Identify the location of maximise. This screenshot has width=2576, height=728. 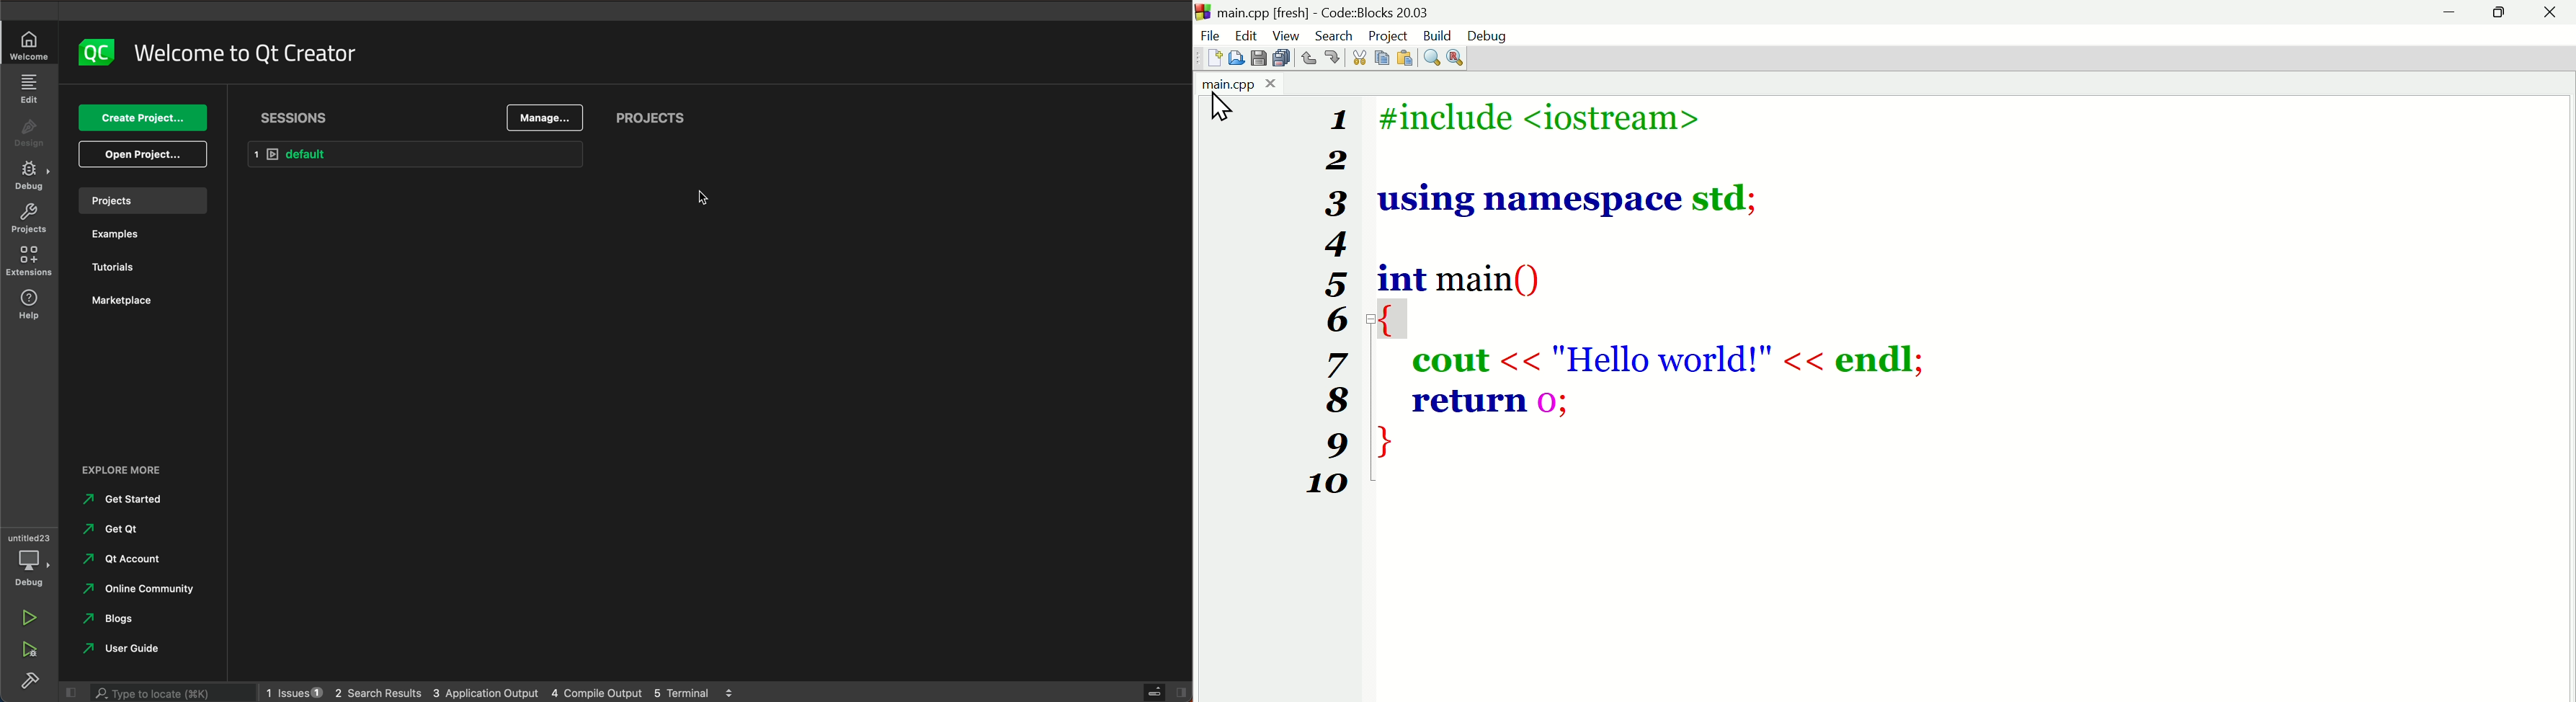
(2502, 14).